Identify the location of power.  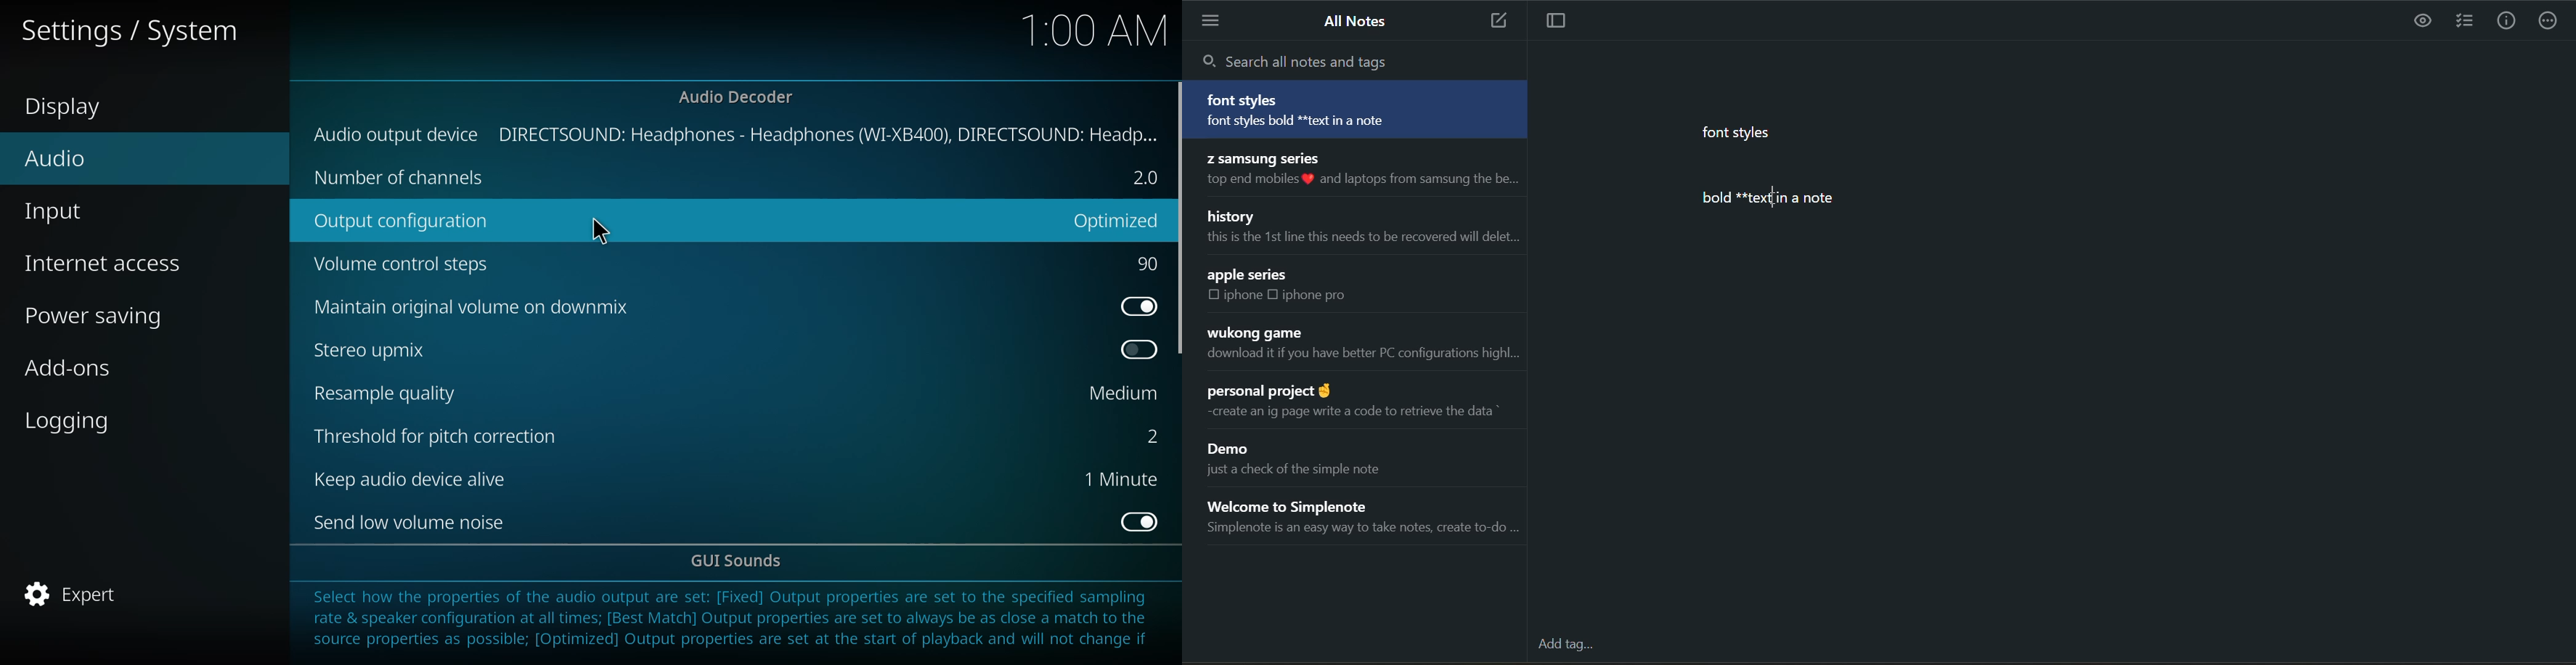
(104, 313).